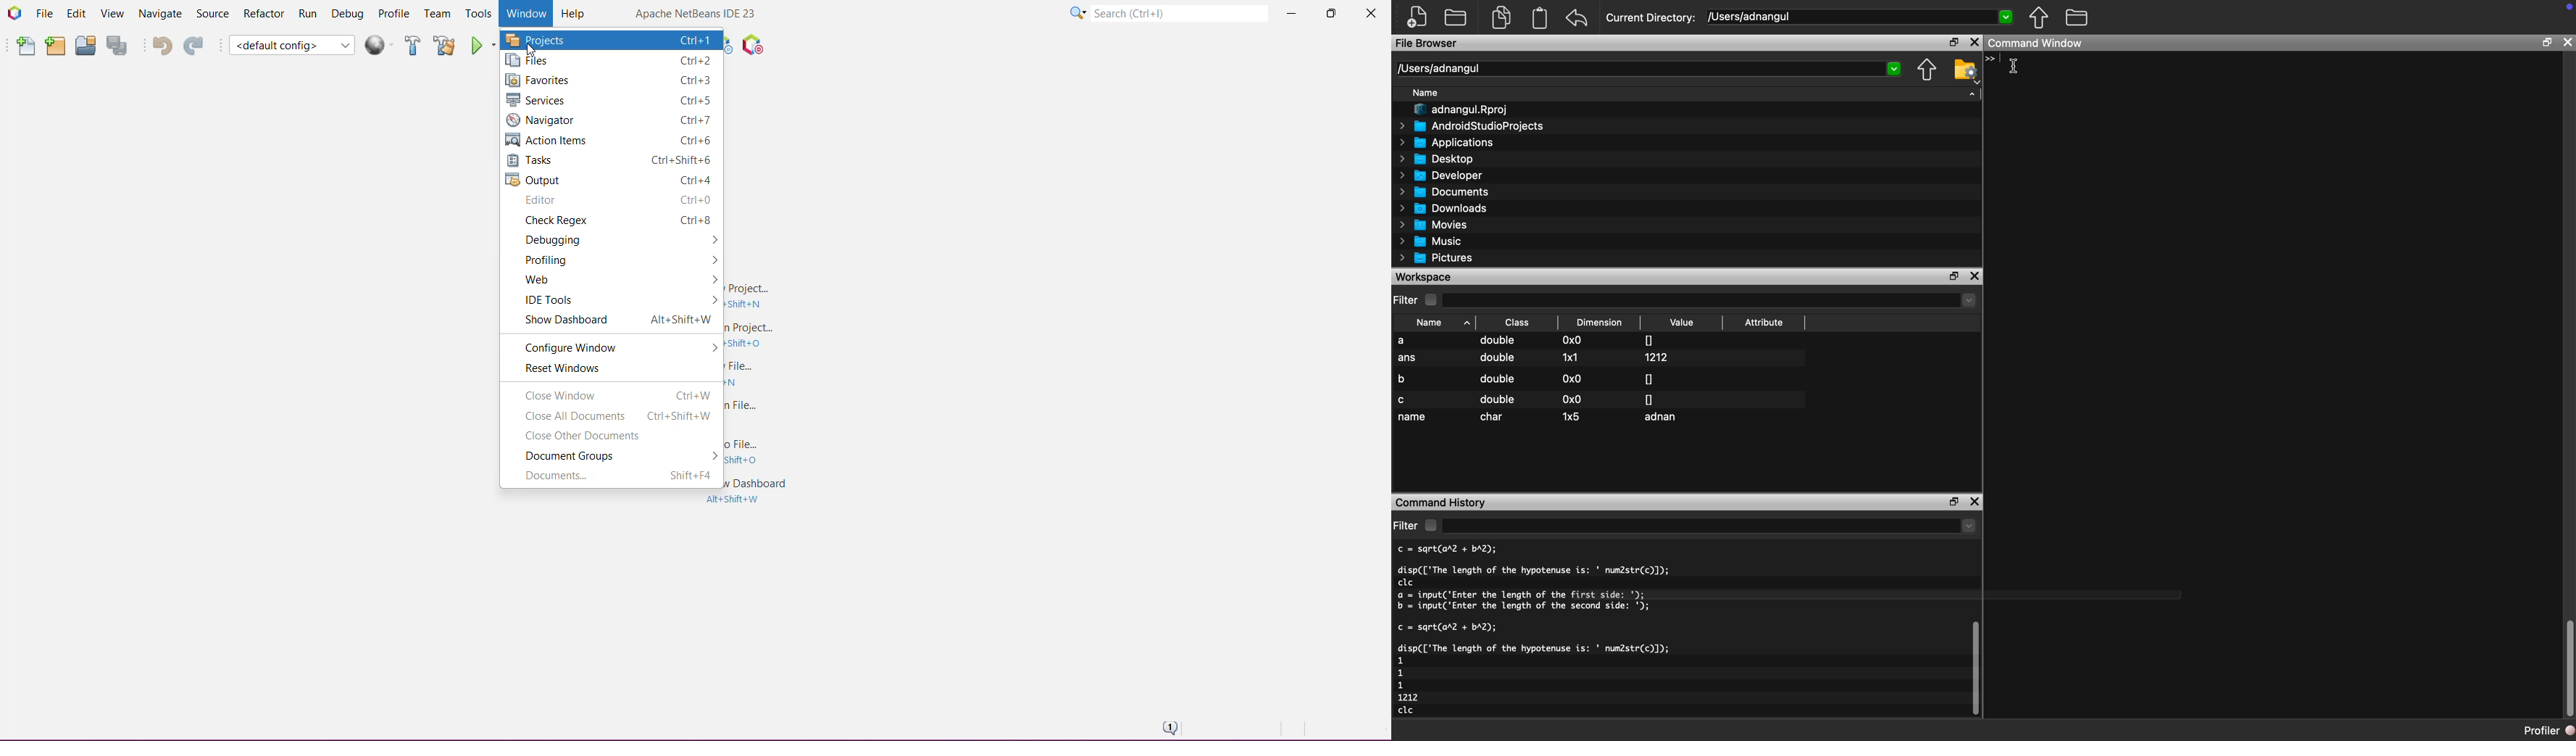 The width and height of the screenshot is (2576, 756). Describe the element at coordinates (444, 45) in the screenshot. I see `Clean and Build Project` at that location.